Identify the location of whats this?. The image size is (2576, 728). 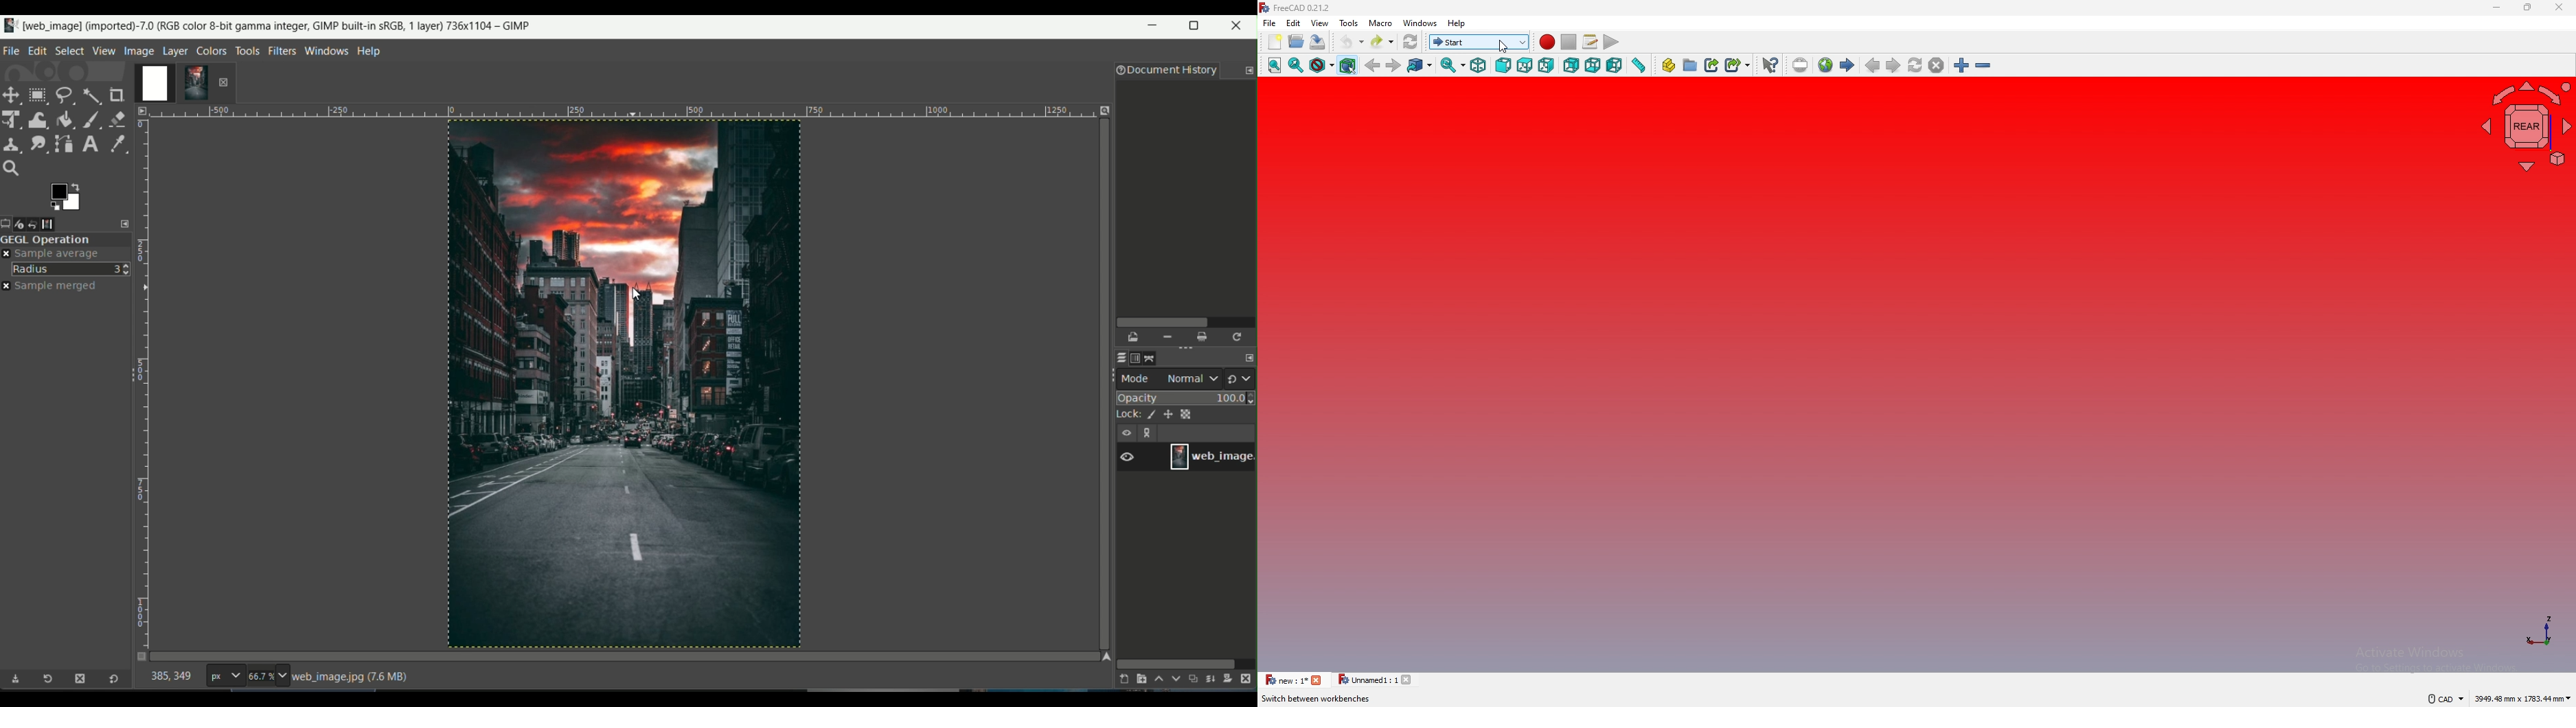
(1770, 65).